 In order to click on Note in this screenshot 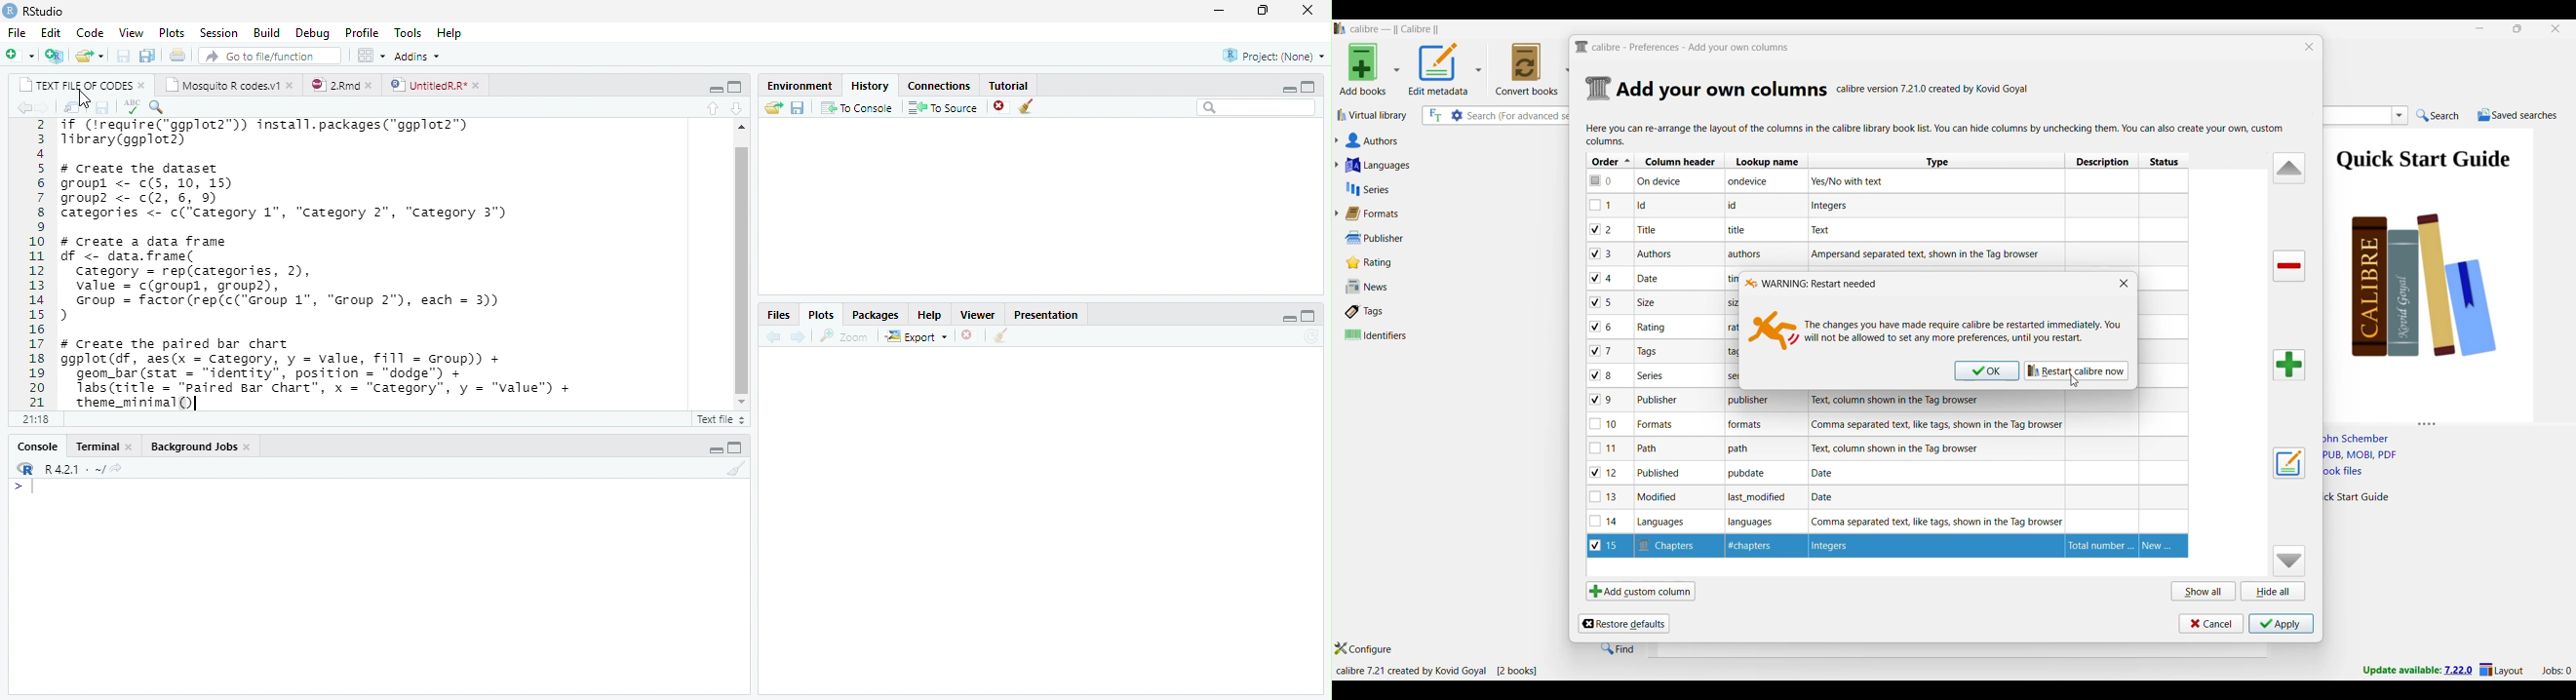, I will do `click(1653, 327)`.